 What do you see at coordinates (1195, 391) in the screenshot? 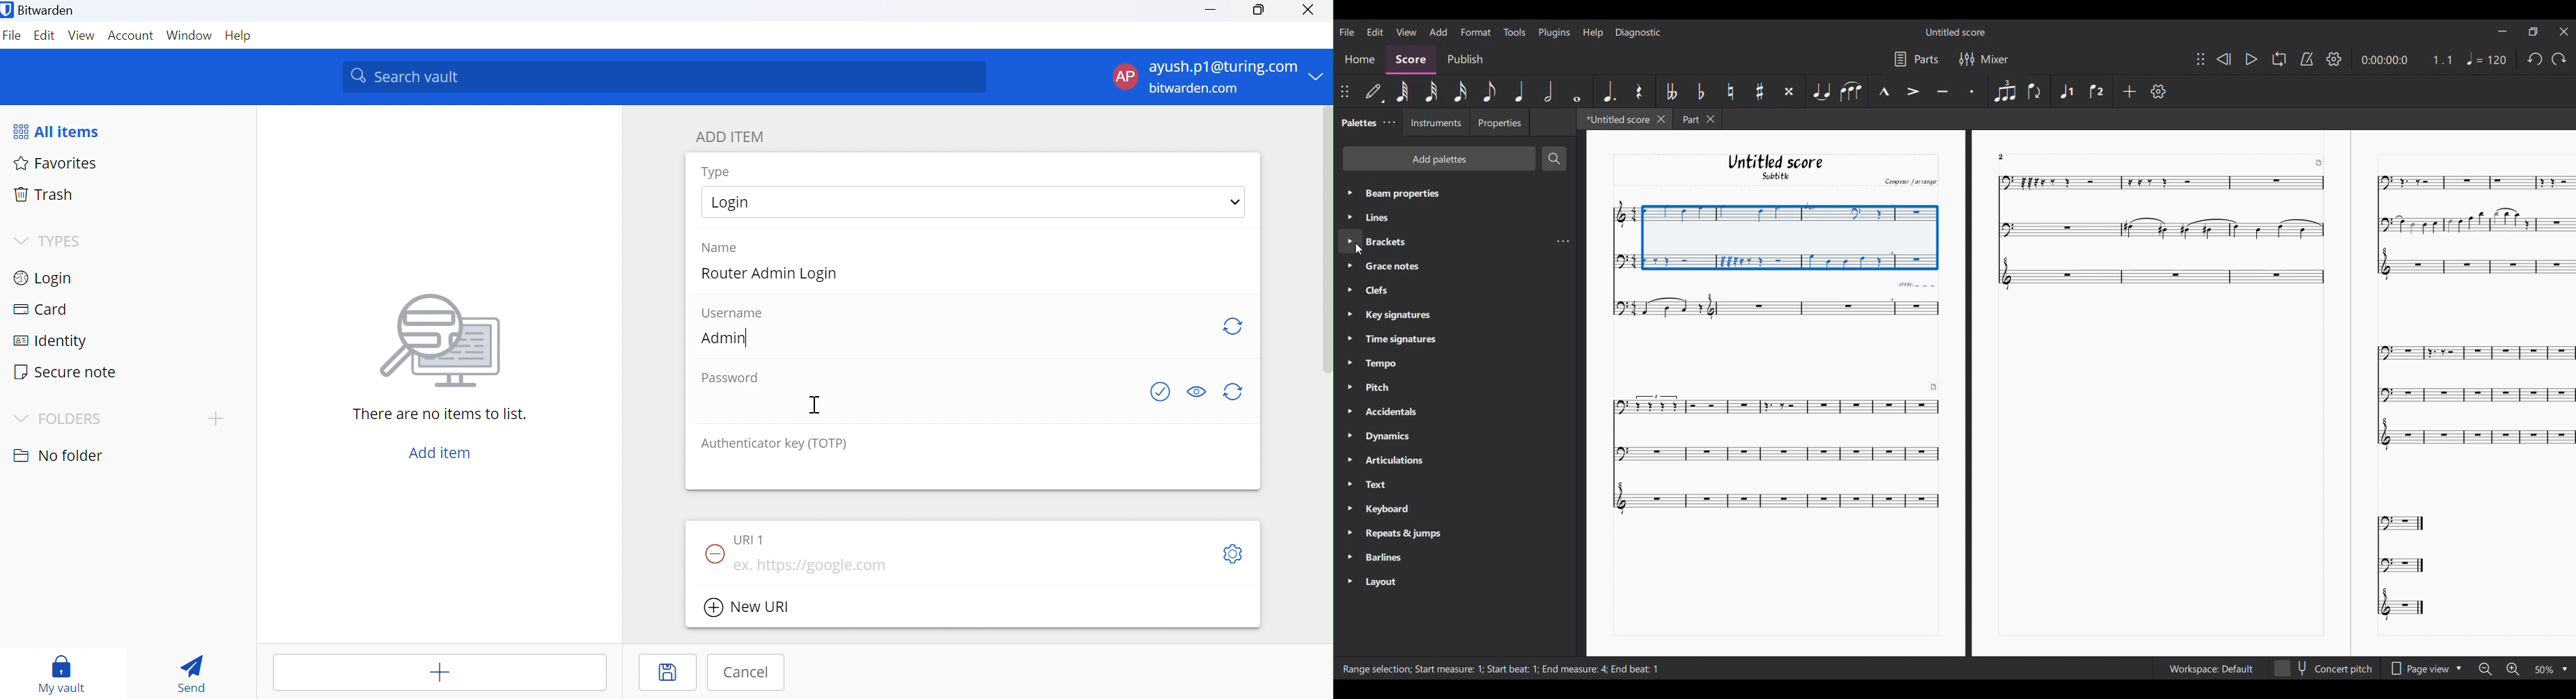
I see `Toggle visibility` at bounding box center [1195, 391].